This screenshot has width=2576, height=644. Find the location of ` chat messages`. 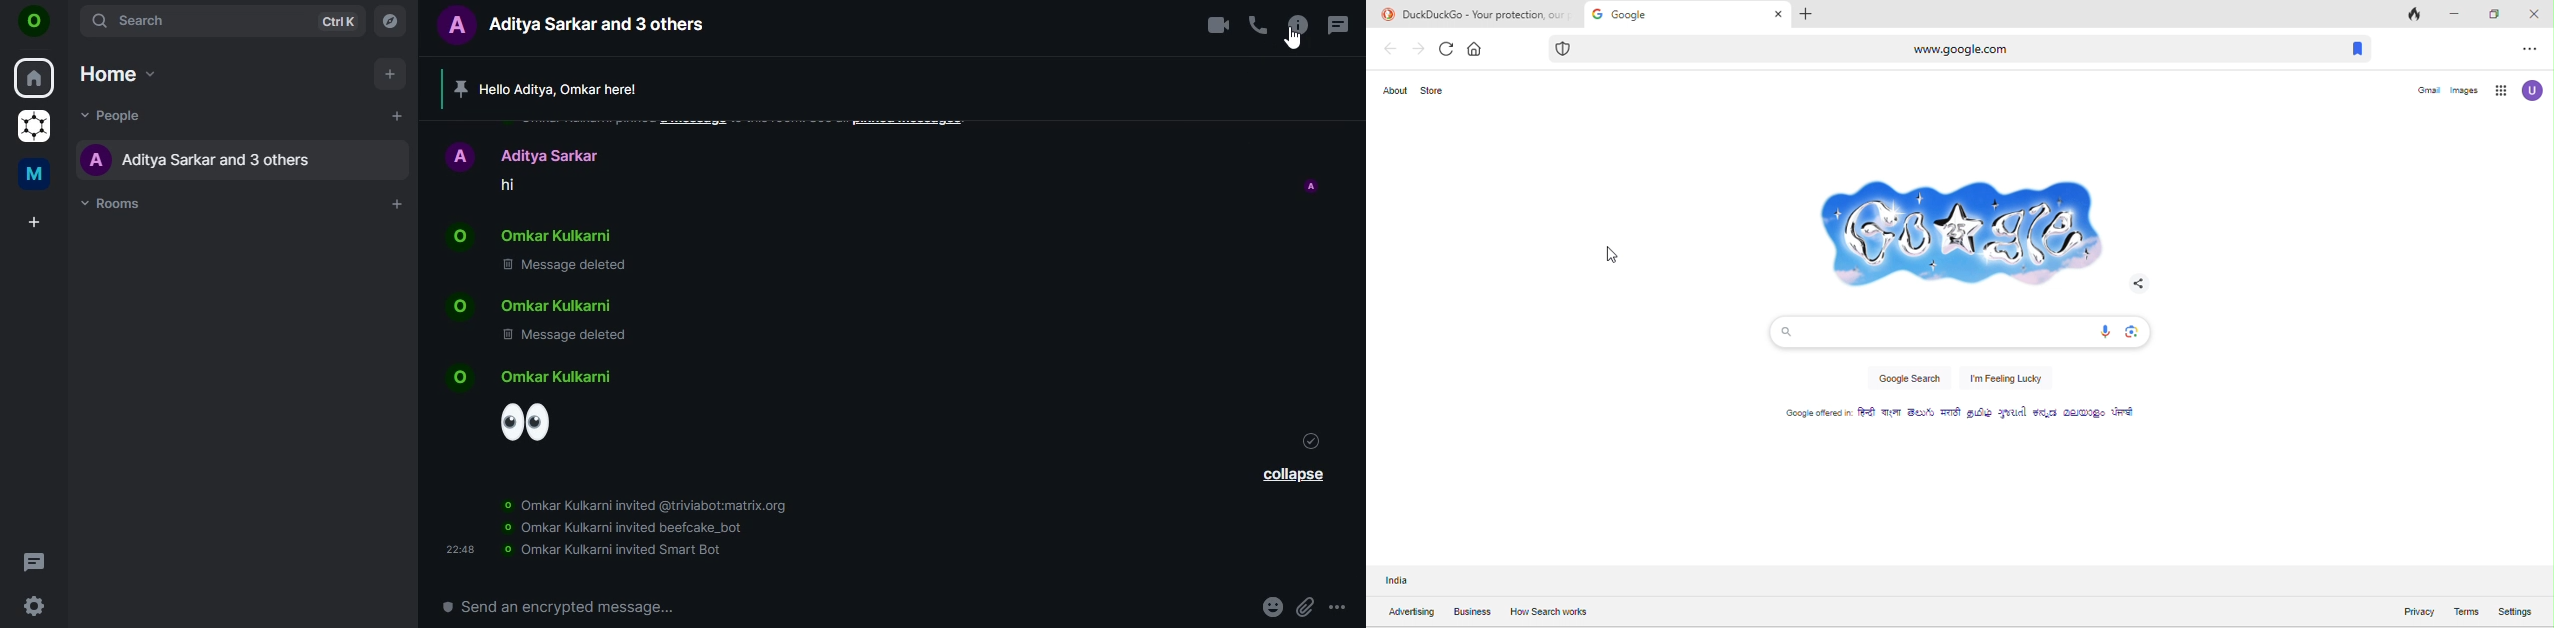

 chat messages is located at coordinates (664, 253).